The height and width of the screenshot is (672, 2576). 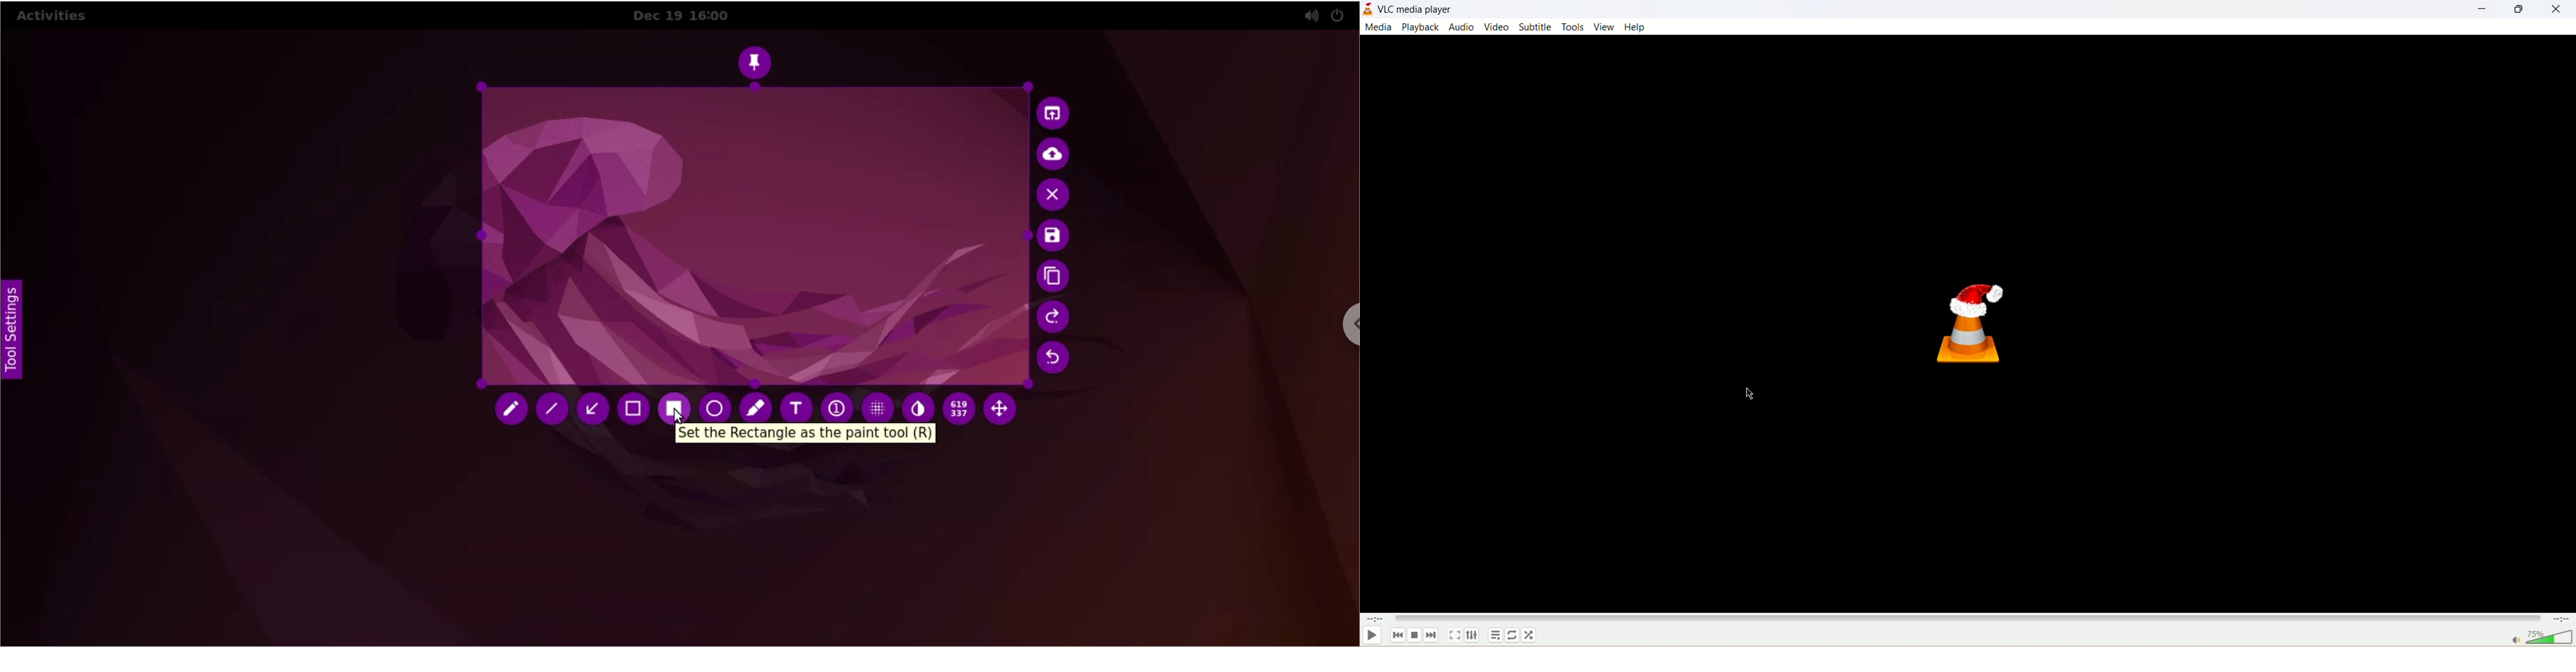 I want to click on random, so click(x=1531, y=636).